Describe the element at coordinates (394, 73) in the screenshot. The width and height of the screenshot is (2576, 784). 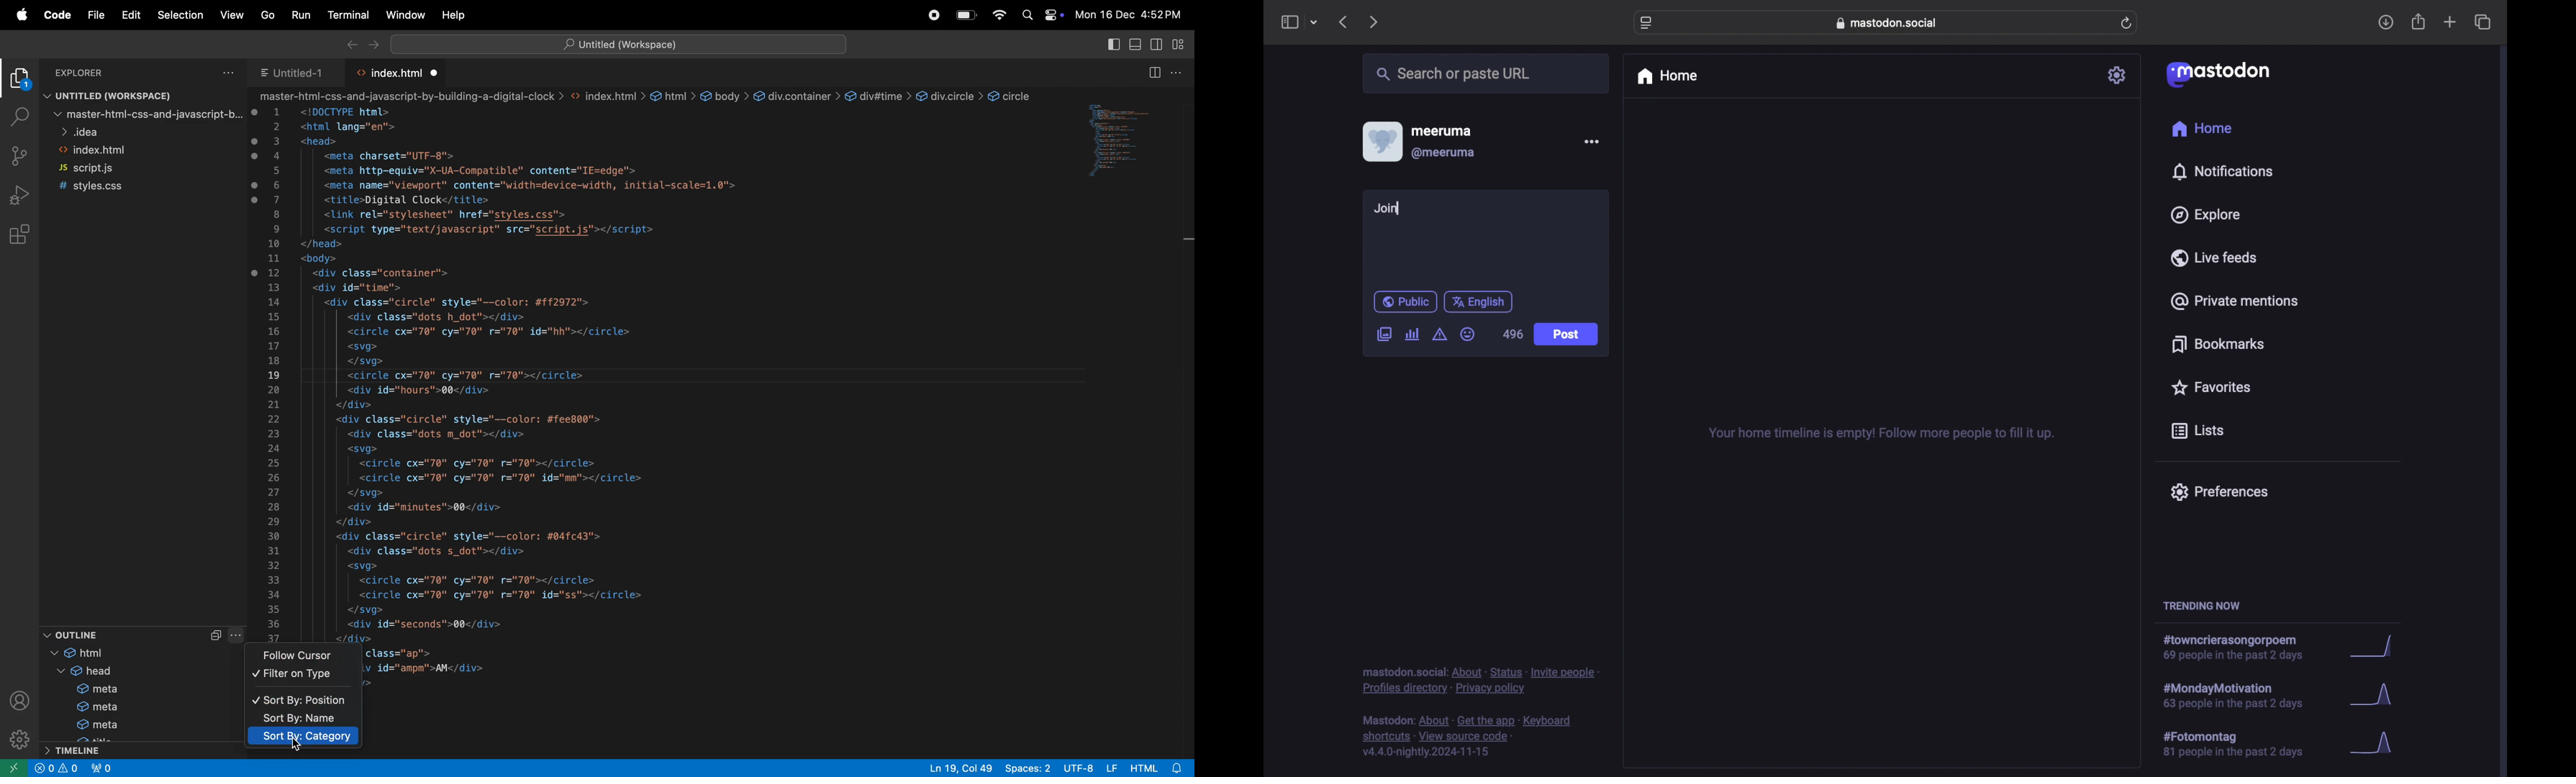
I see `index.html tab` at that location.